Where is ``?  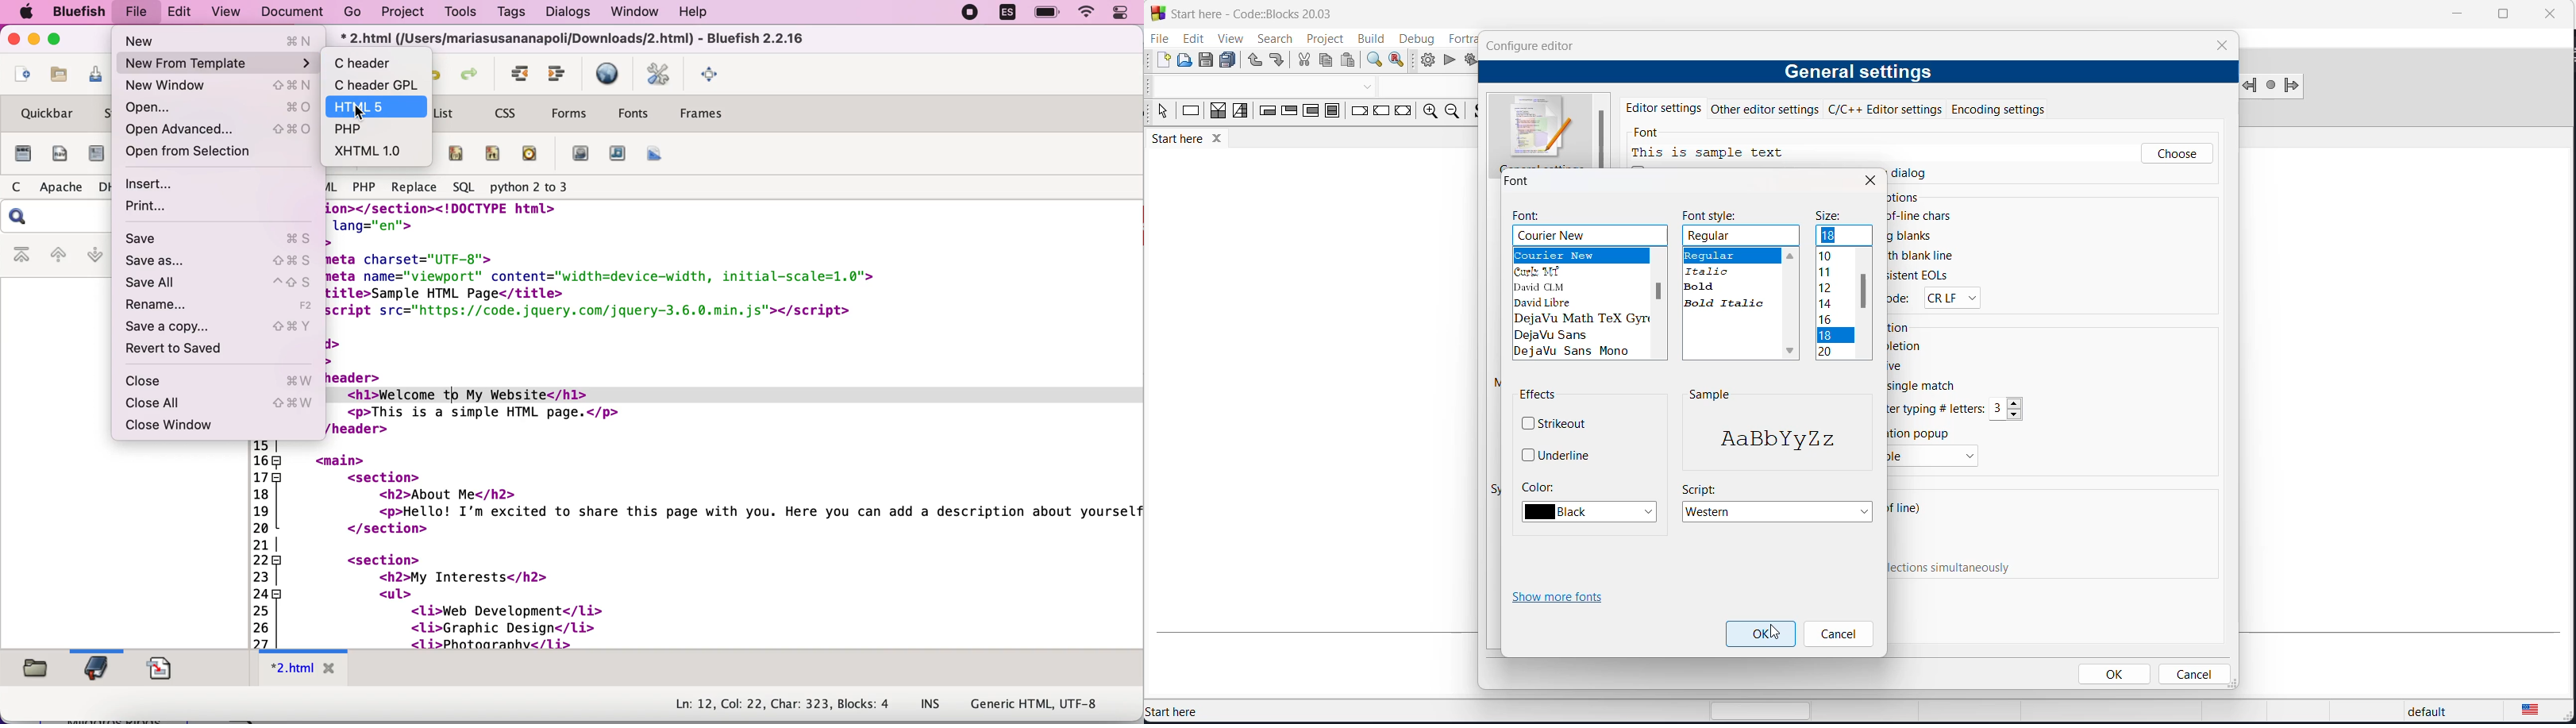
 is located at coordinates (577, 39).